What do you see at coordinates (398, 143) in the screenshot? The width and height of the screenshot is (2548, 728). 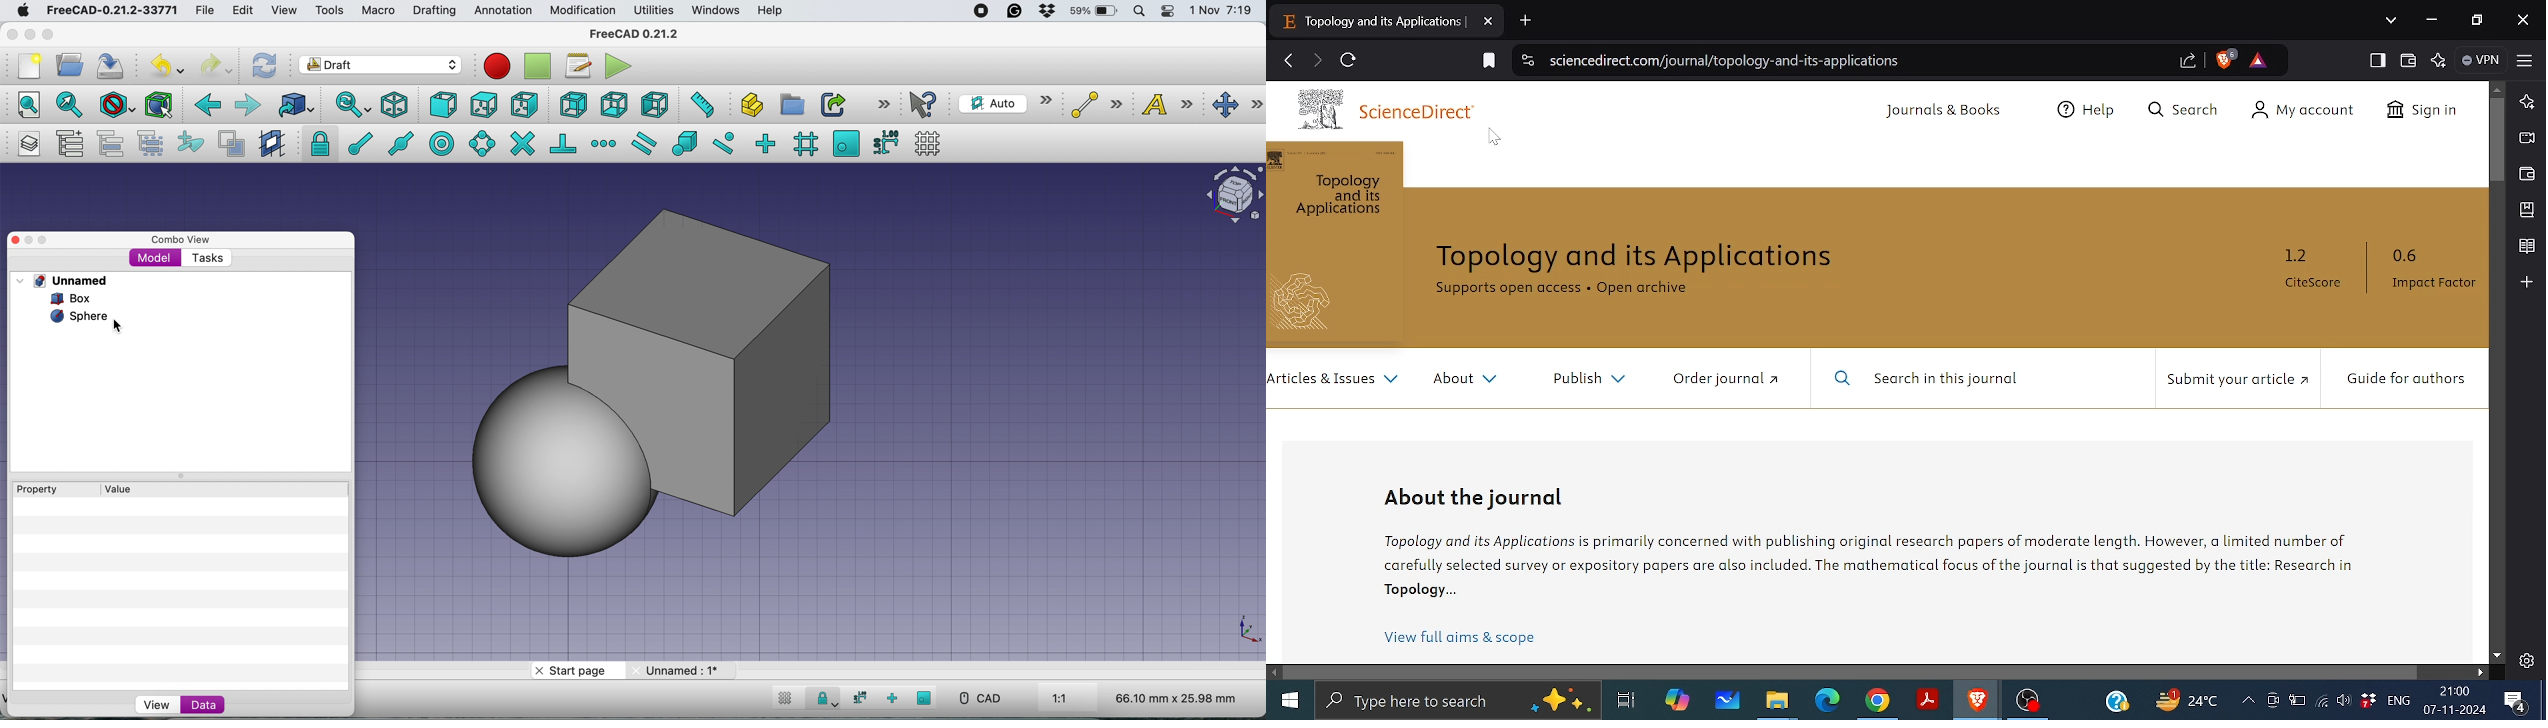 I see `snap midpoint` at bounding box center [398, 143].